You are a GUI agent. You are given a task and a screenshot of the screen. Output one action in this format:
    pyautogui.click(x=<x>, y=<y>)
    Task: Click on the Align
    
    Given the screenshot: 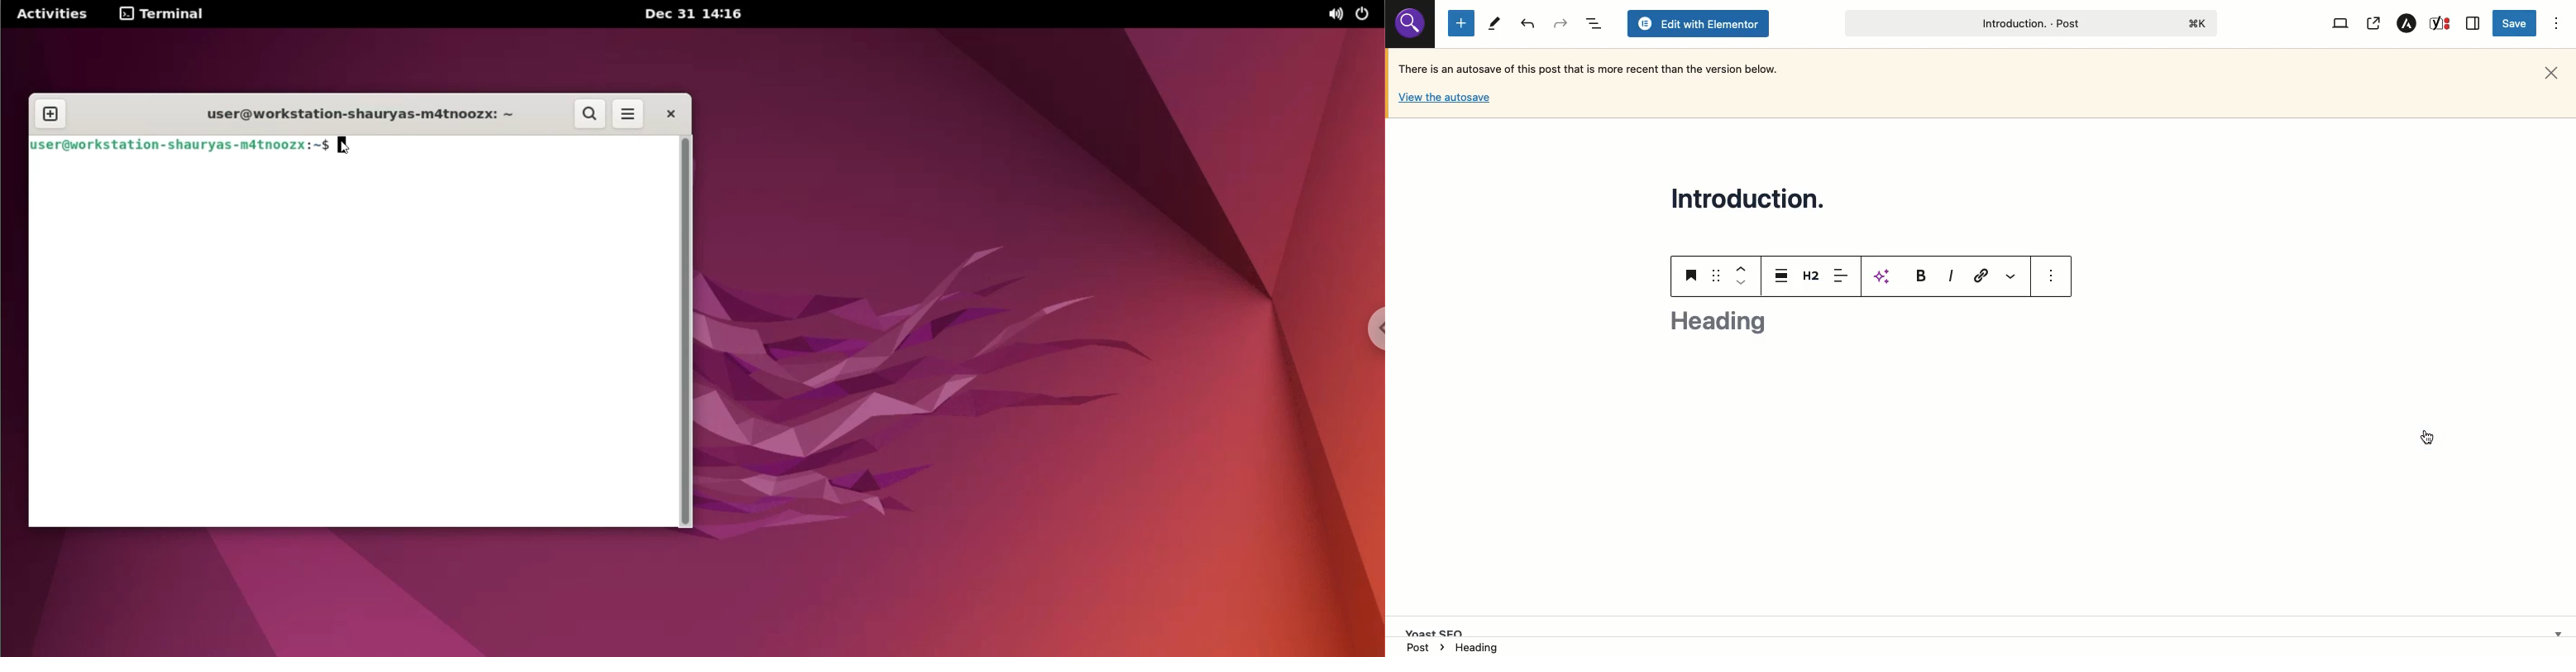 What is the action you would take?
    pyautogui.click(x=1842, y=277)
    